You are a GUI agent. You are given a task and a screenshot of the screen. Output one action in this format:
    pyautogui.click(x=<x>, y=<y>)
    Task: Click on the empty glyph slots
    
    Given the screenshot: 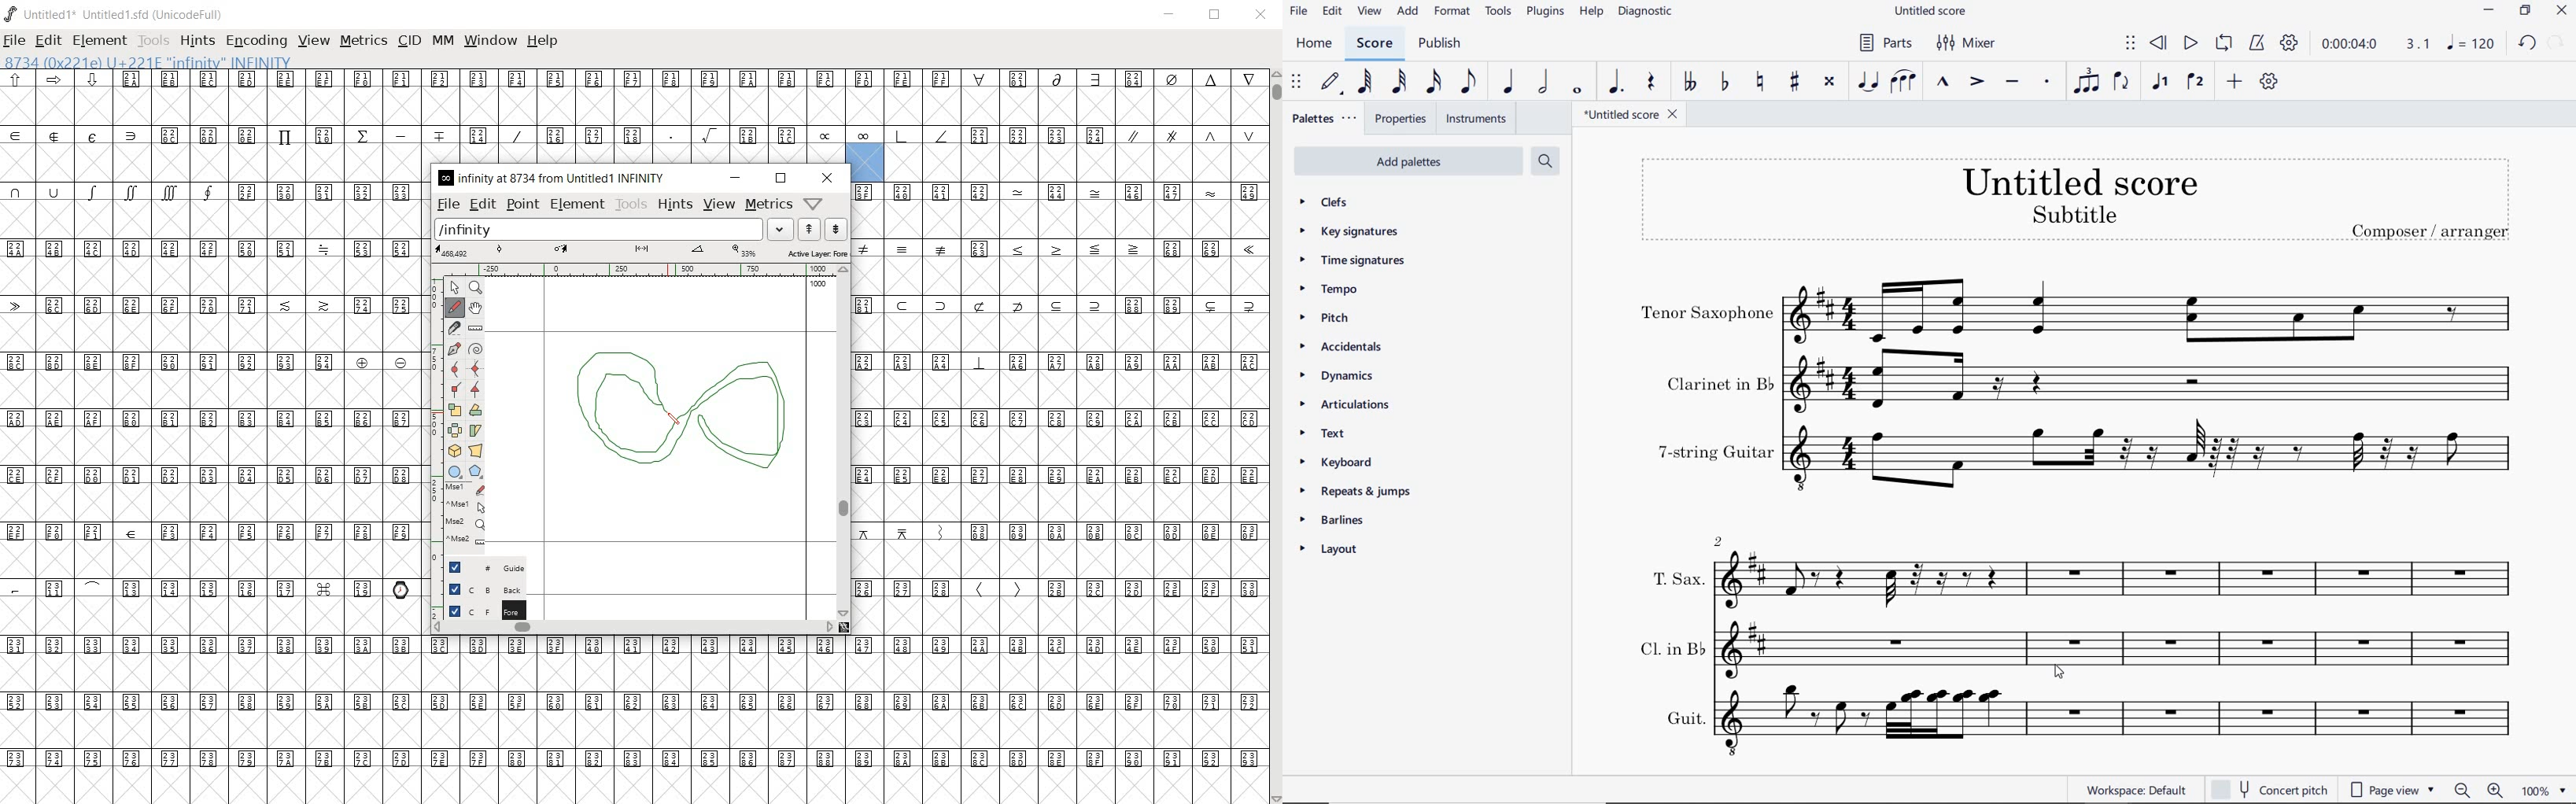 What is the action you would take?
    pyautogui.click(x=214, y=559)
    